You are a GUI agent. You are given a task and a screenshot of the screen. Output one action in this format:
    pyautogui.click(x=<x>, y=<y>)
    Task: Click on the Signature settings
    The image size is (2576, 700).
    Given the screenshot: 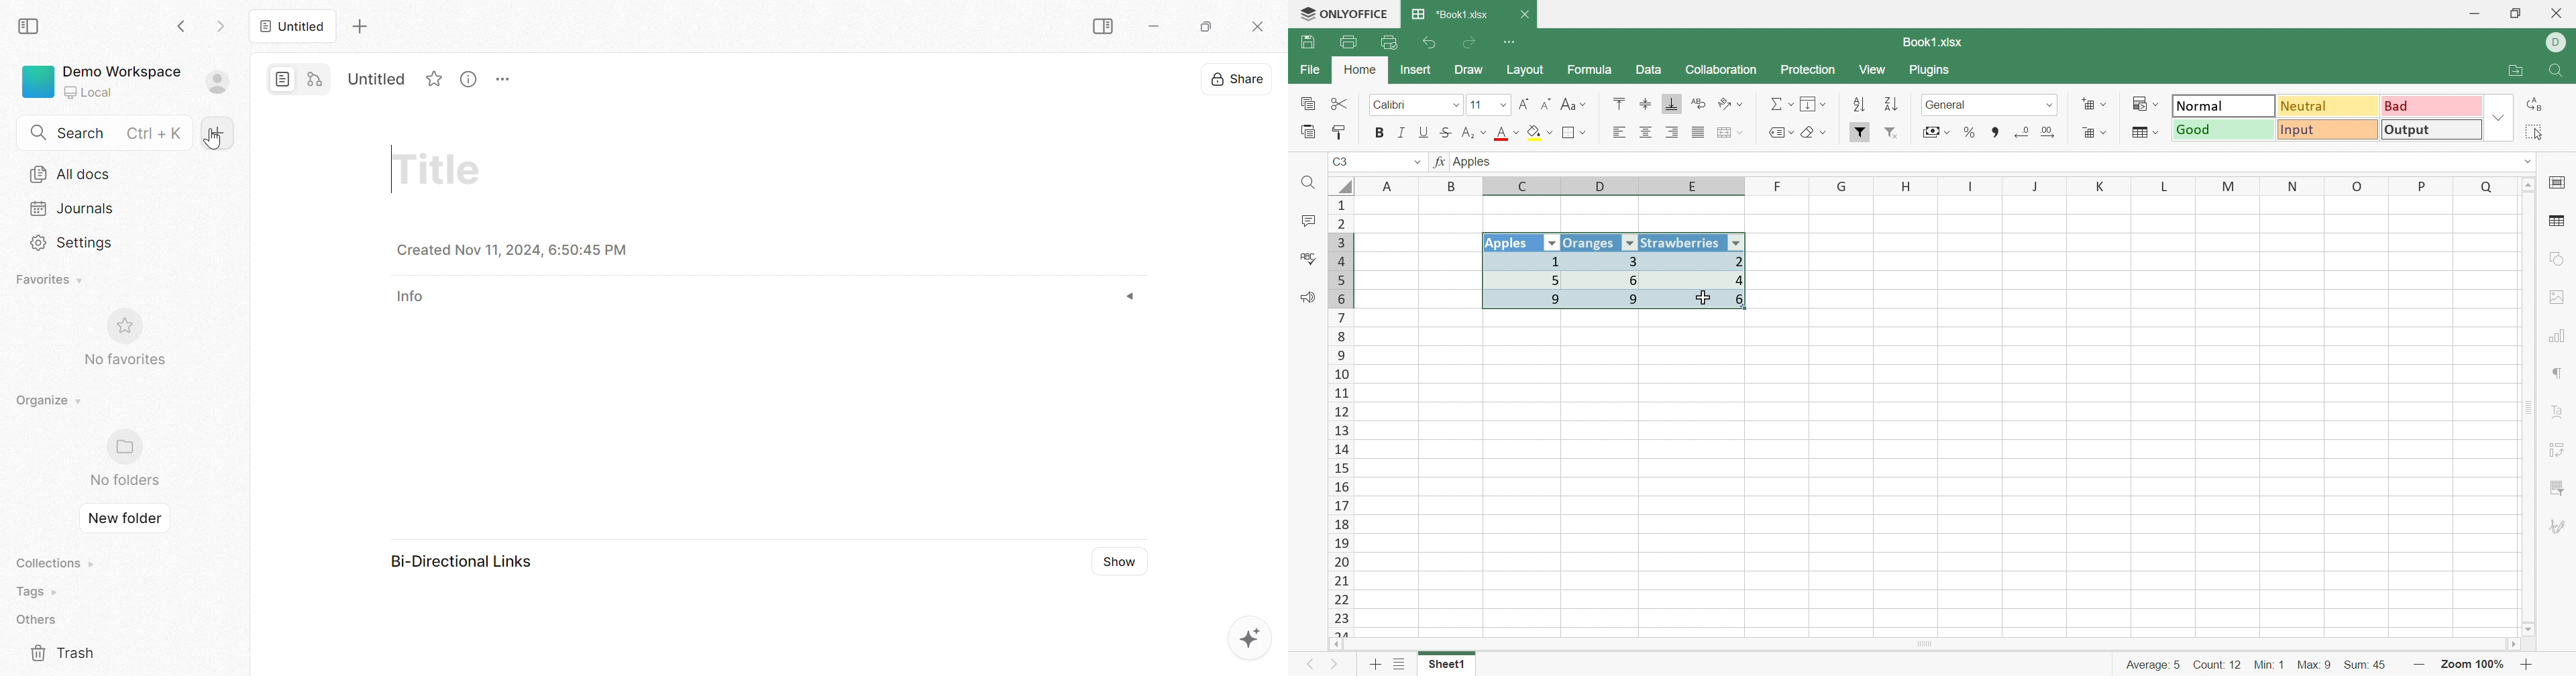 What is the action you would take?
    pyautogui.click(x=2557, y=527)
    